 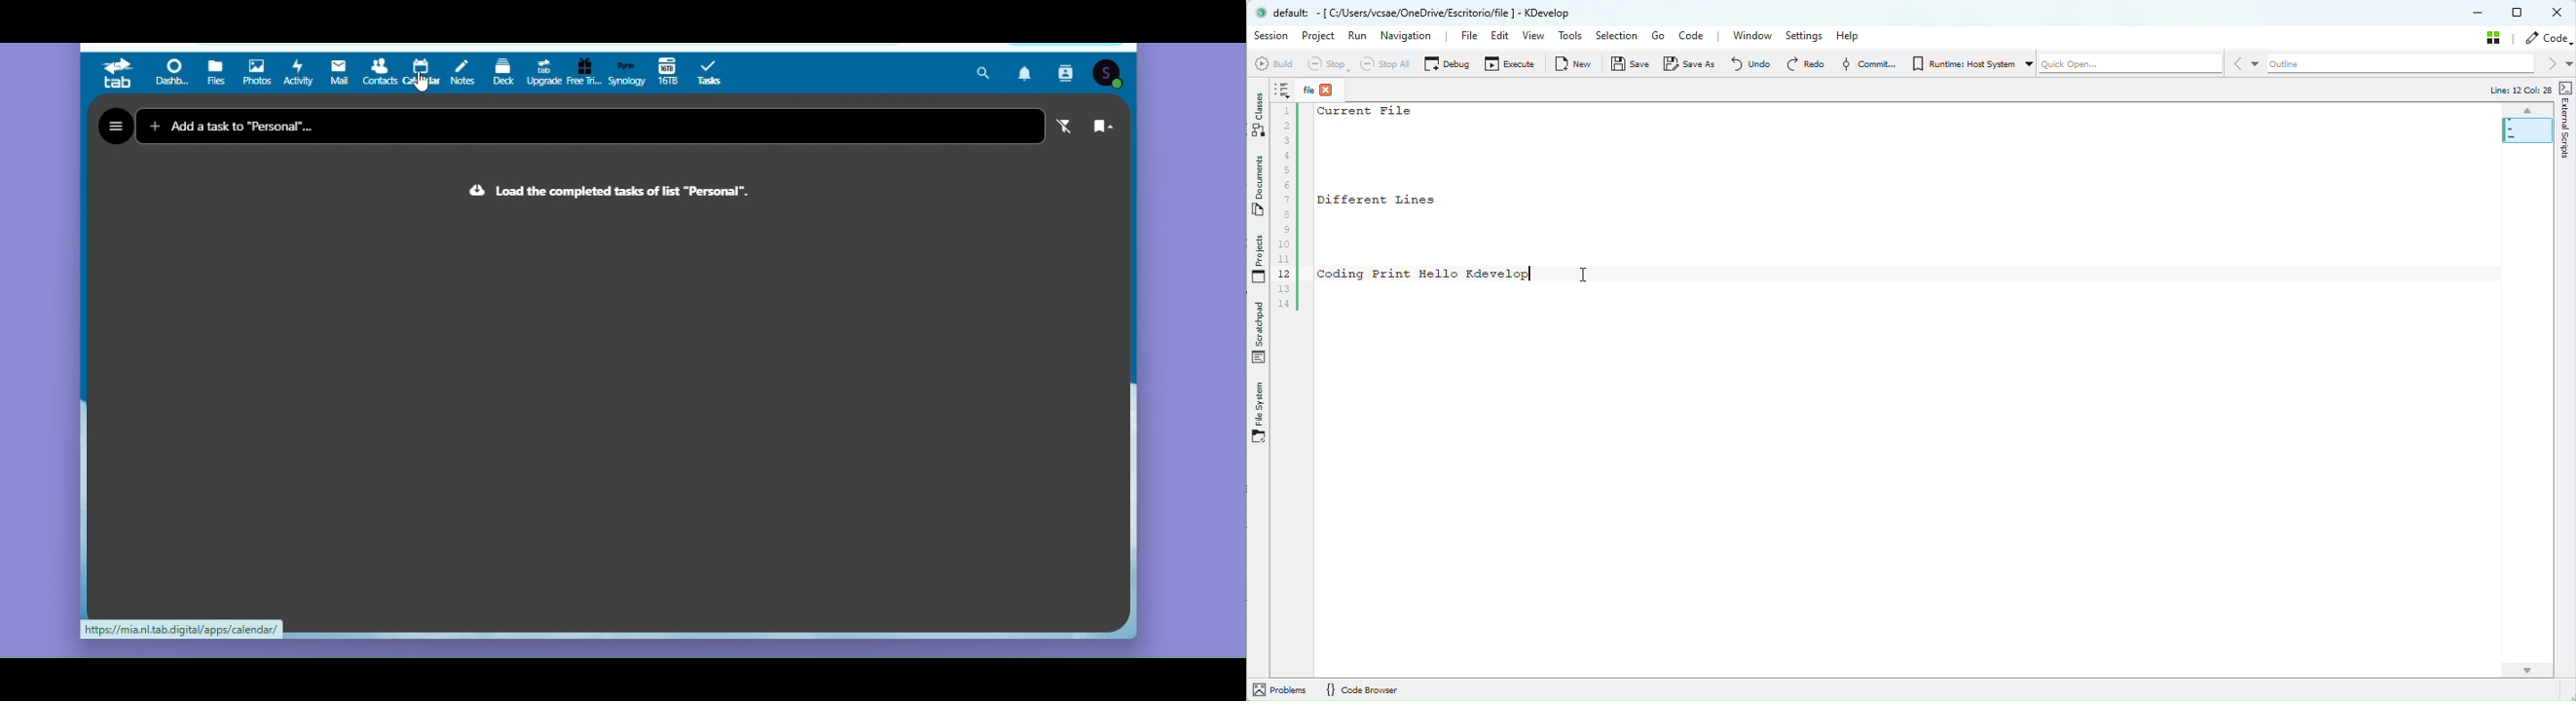 What do you see at coordinates (1102, 129) in the screenshot?
I see `Sort range` at bounding box center [1102, 129].